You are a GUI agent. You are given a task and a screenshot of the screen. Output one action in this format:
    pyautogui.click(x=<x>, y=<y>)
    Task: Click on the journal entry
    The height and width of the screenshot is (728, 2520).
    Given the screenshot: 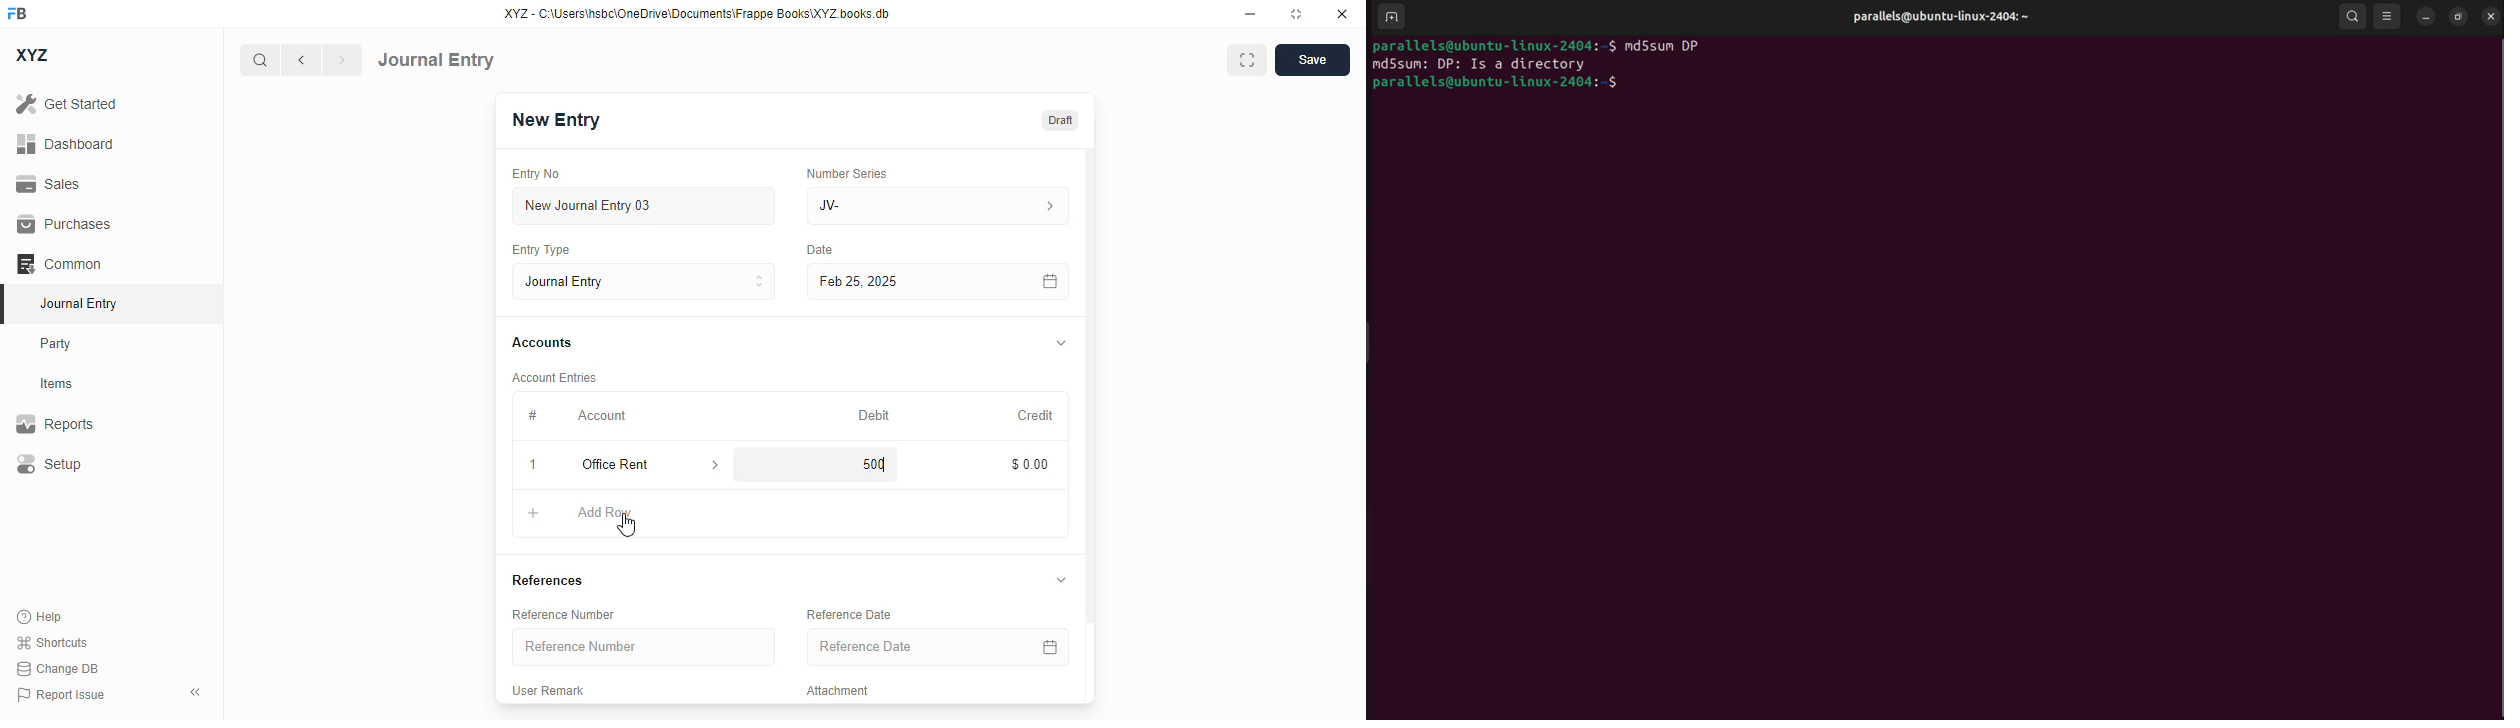 What is the action you would take?
    pyautogui.click(x=77, y=303)
    